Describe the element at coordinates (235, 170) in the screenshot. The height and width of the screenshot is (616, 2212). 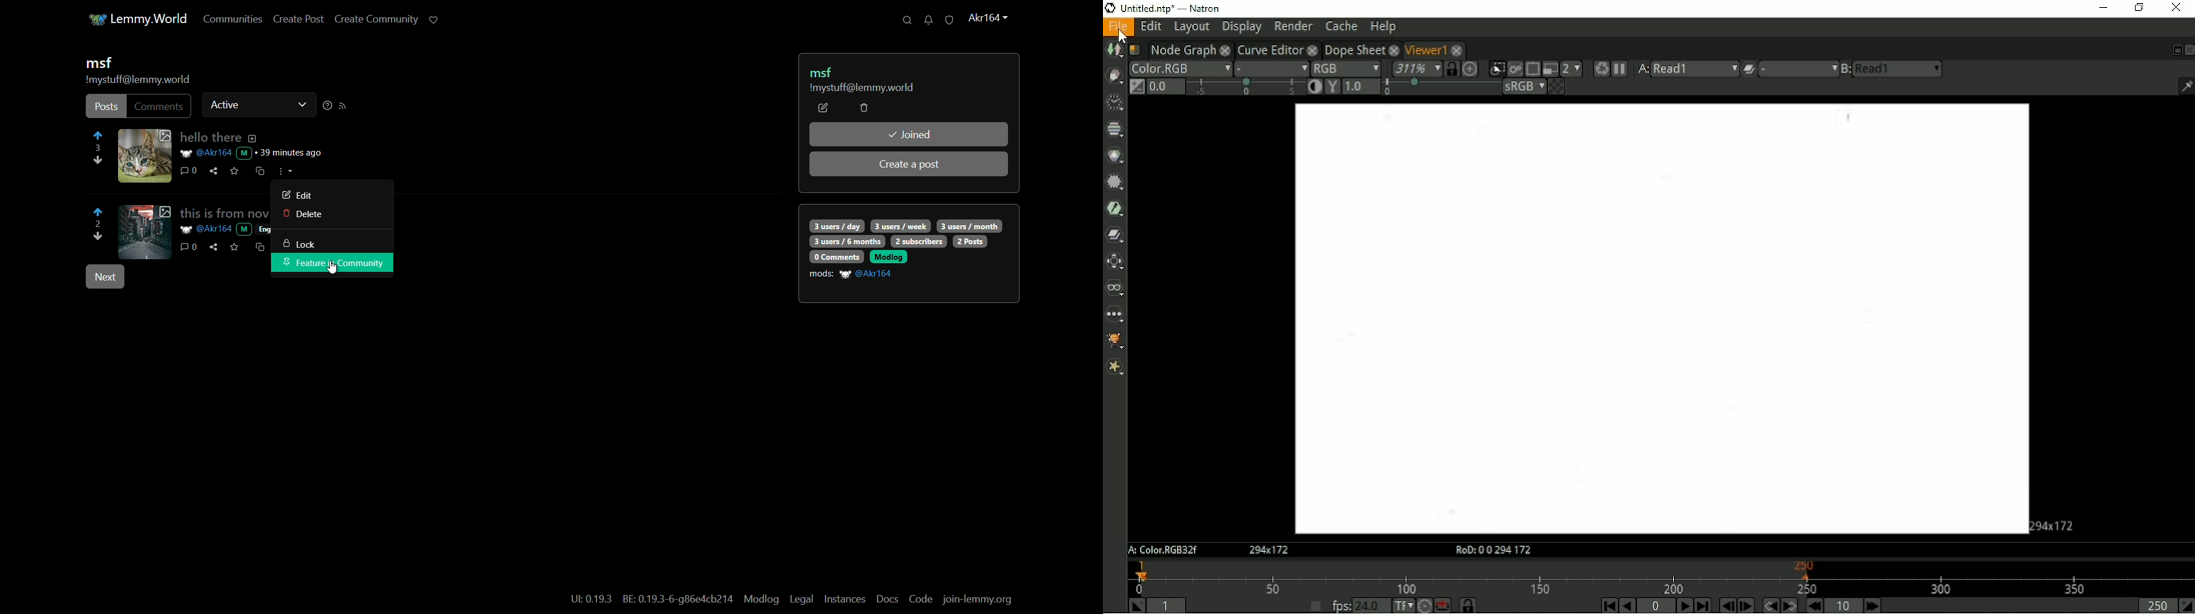
I see `saved` at that location.